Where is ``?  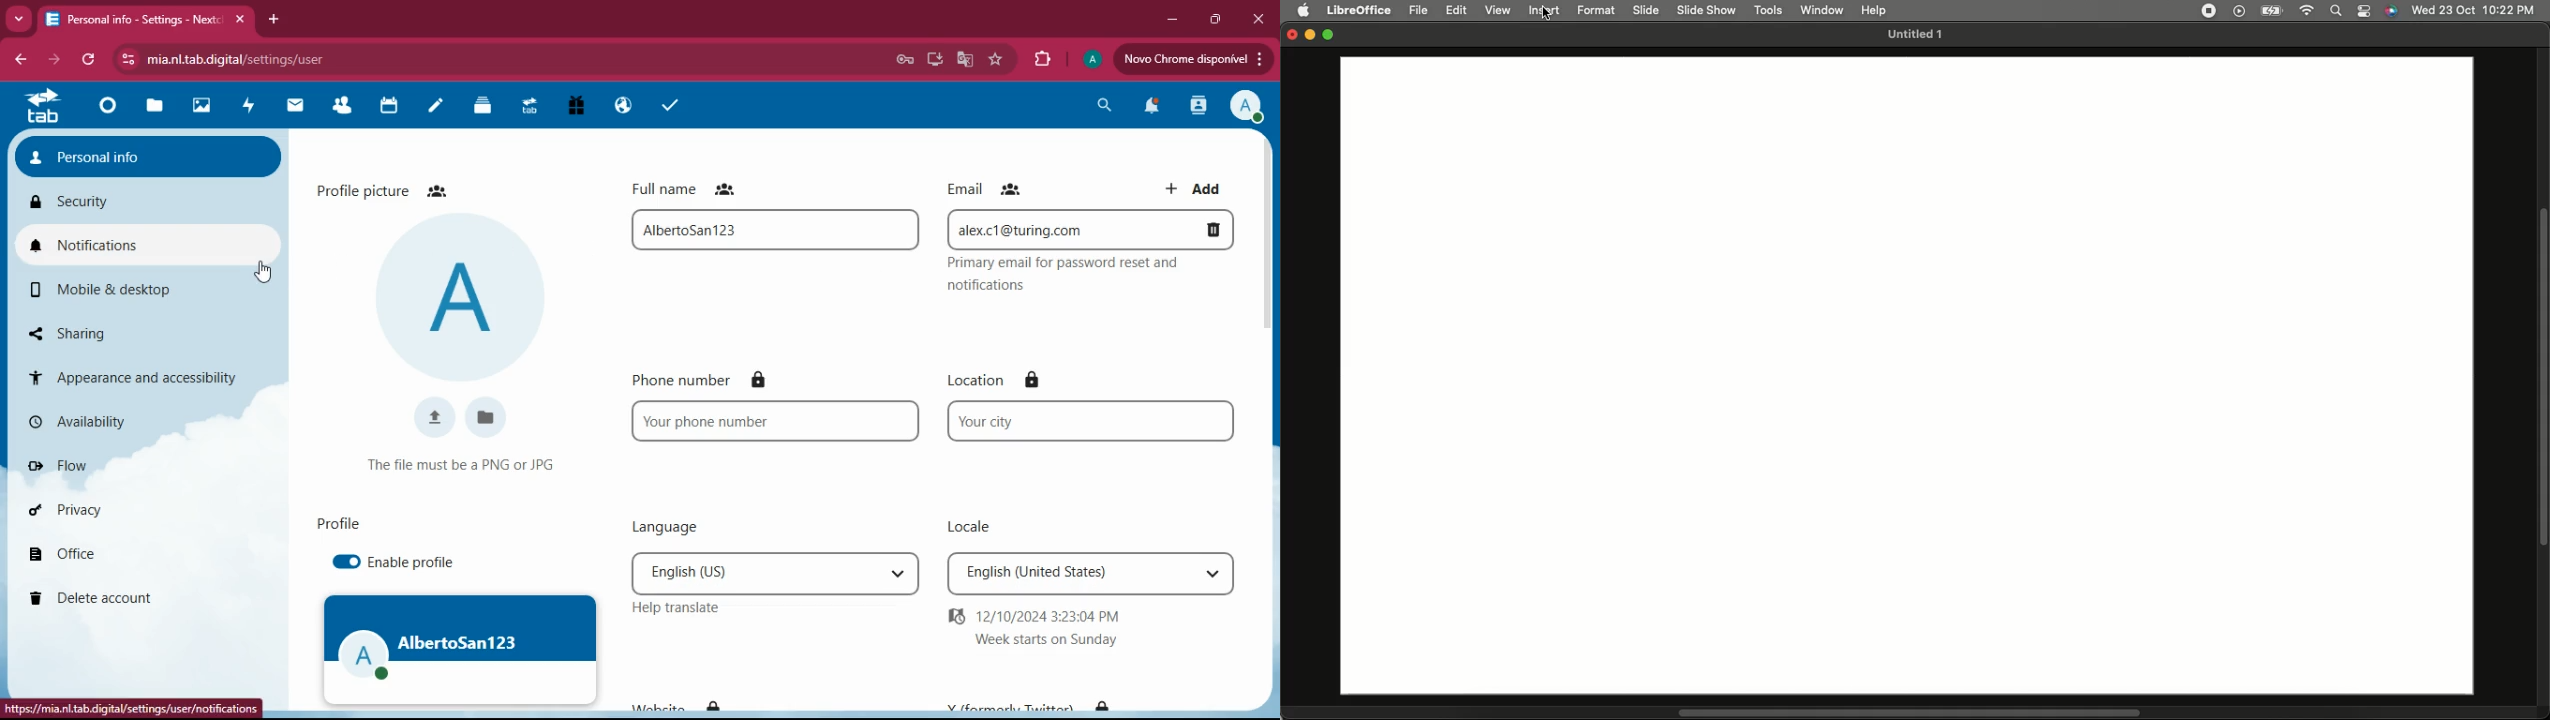  is located at coordinates (273, 19).